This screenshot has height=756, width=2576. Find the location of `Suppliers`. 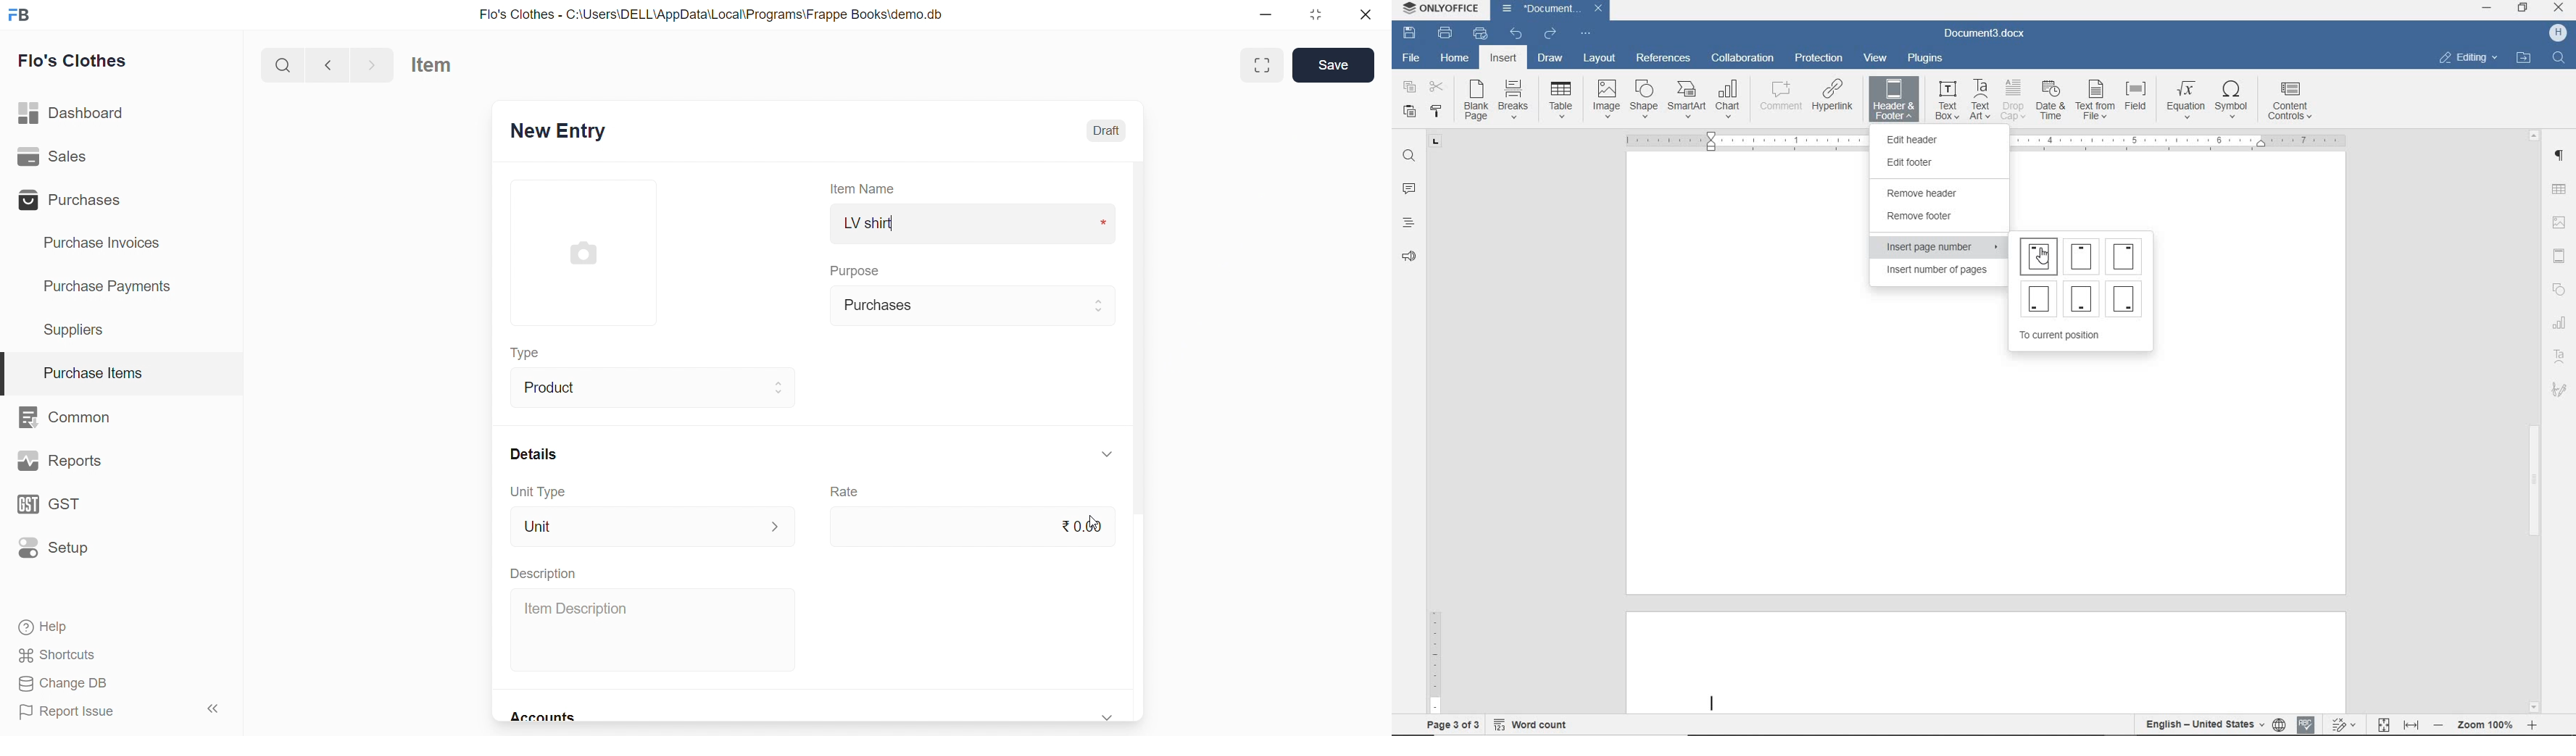

Suppliers is located at coordinates (80, 329).